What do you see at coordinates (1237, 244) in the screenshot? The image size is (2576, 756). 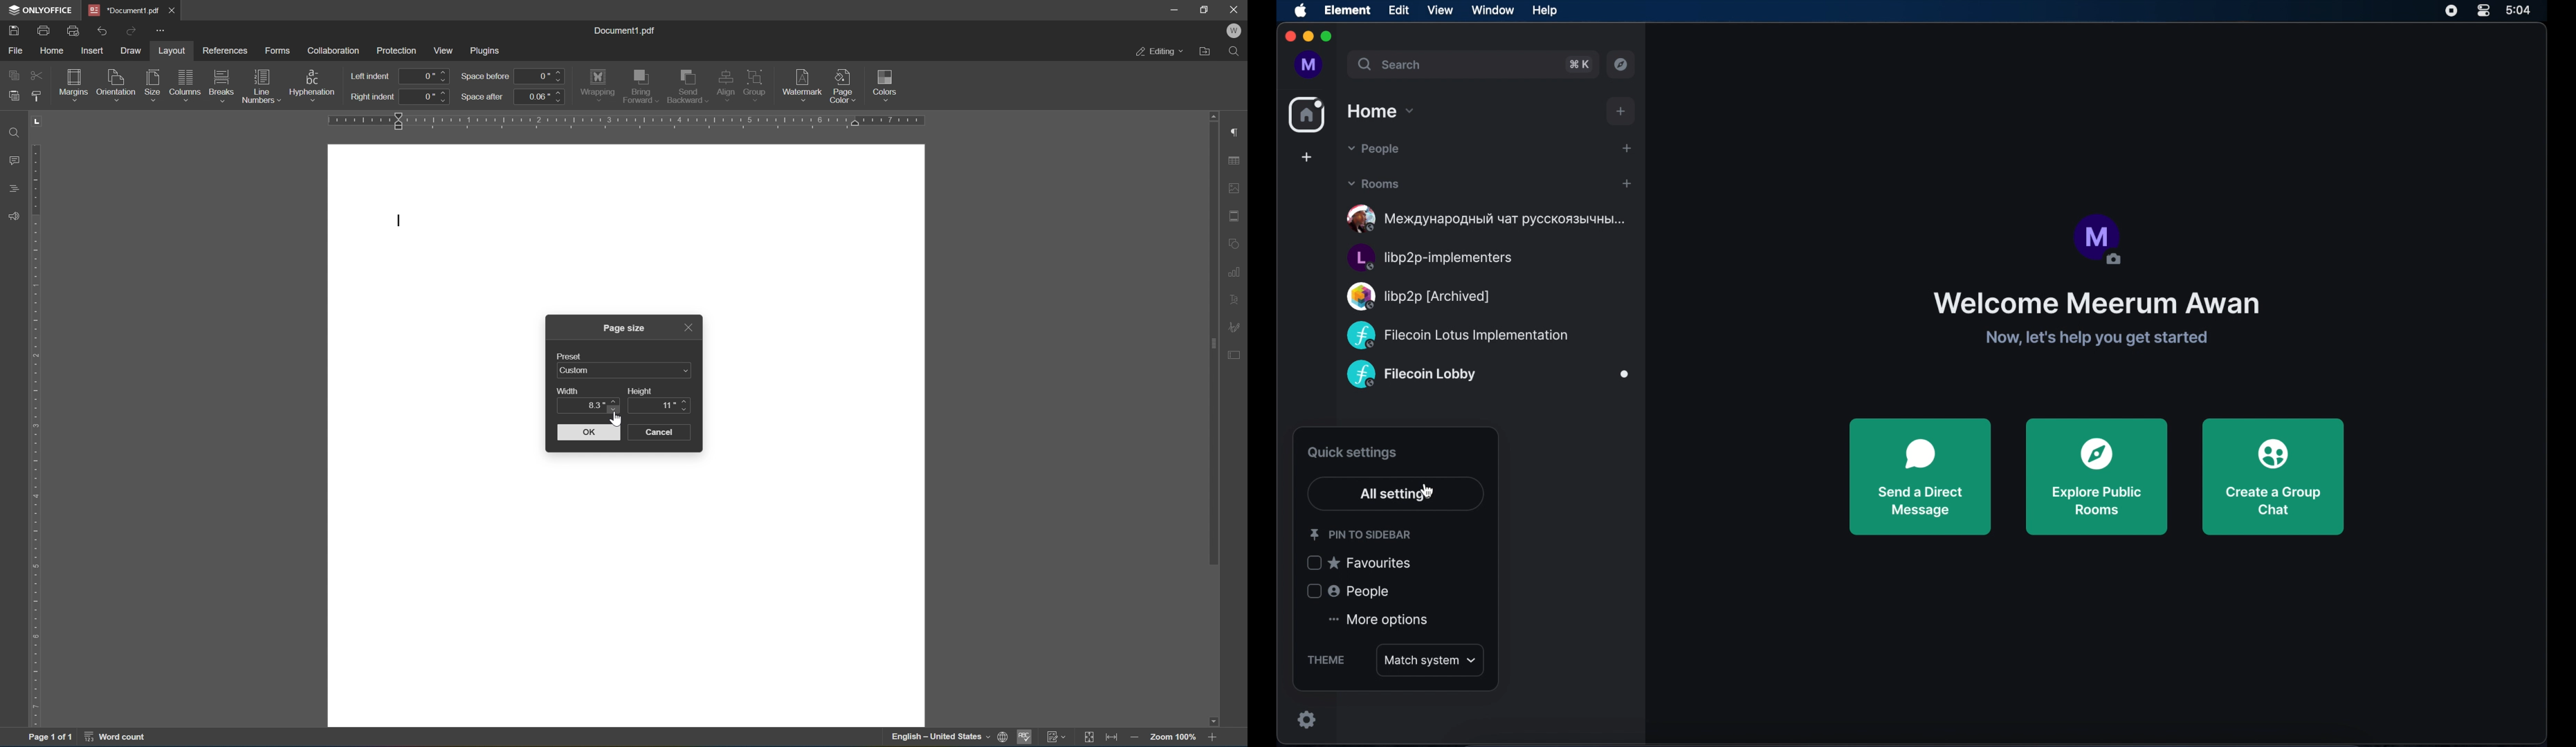 I see `shape settings` at bounding box center [1237, 244].